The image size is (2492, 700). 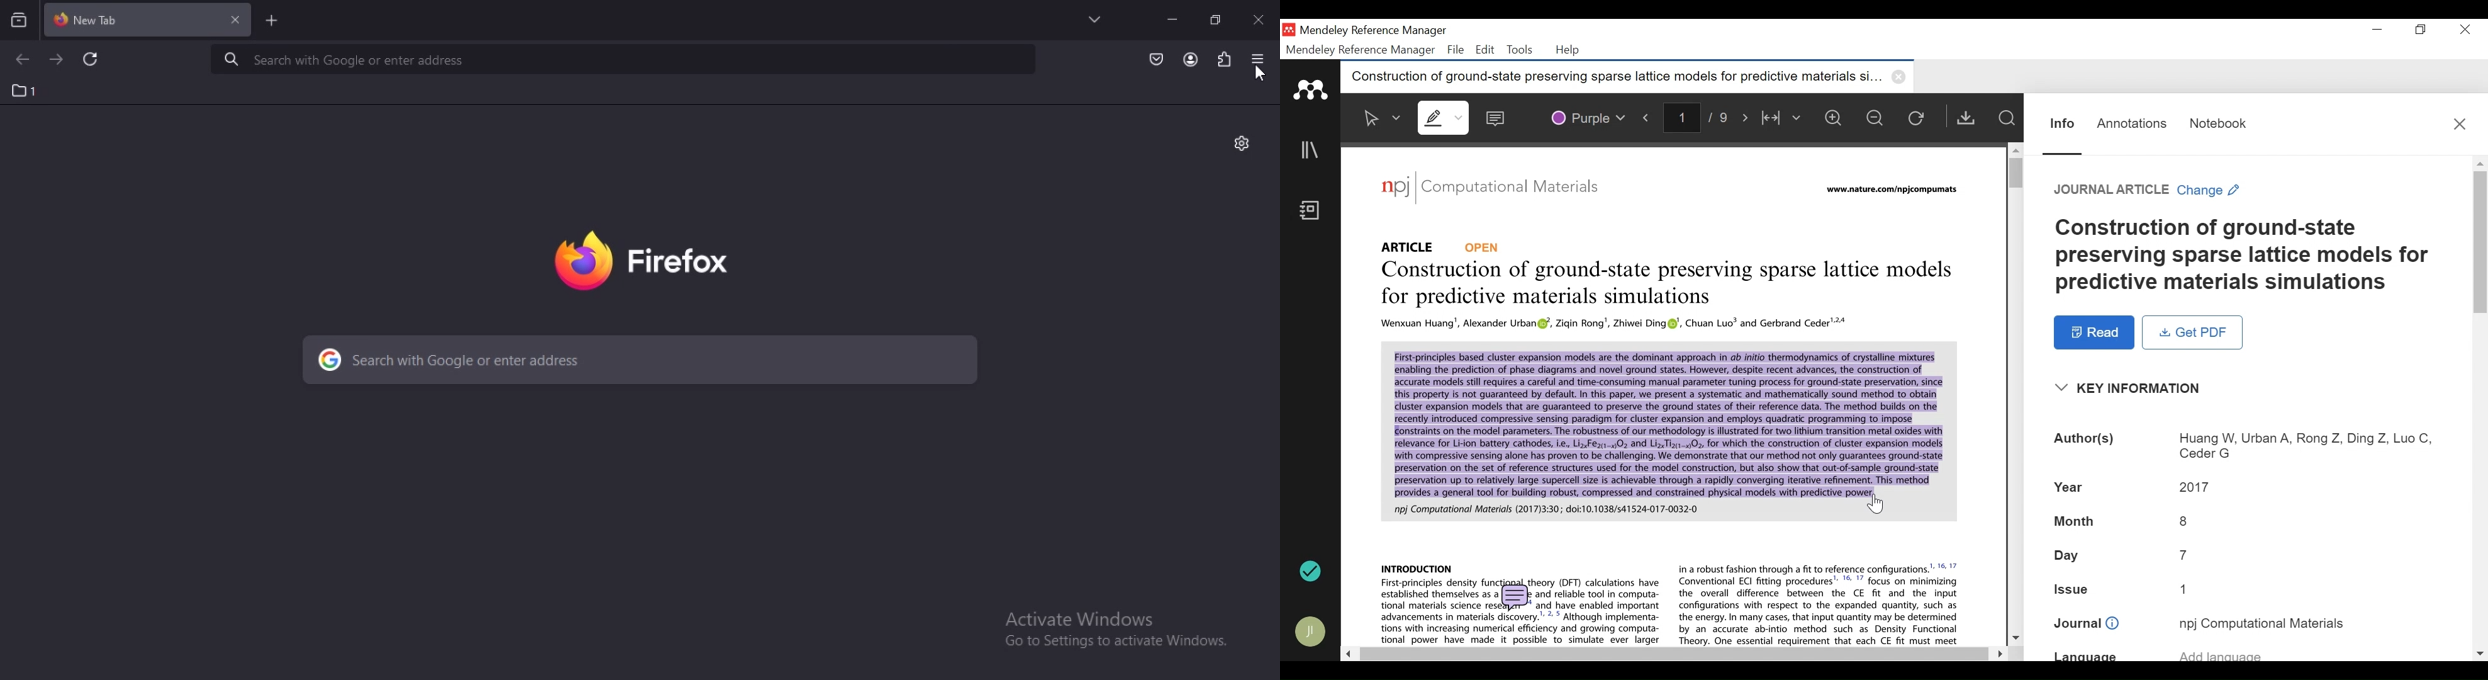 I want to click on Day, so click(x=2185, y=555).